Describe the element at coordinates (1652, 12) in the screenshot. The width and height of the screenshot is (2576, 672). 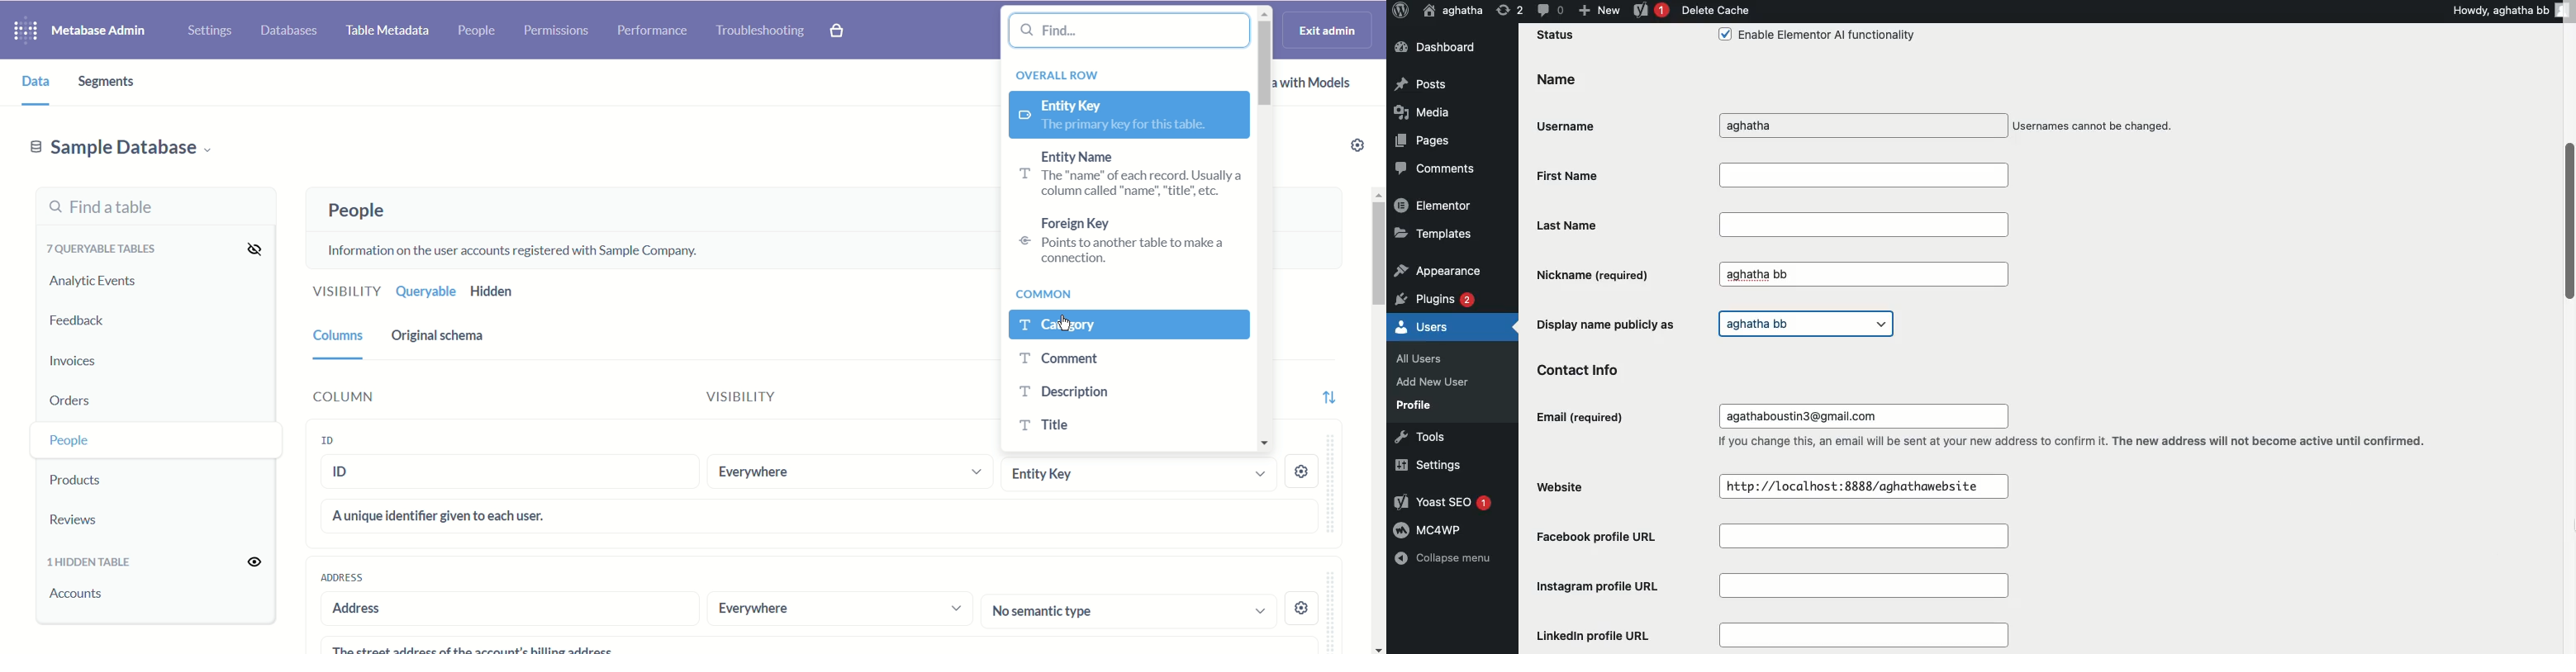
I see `Yoast` at that location.